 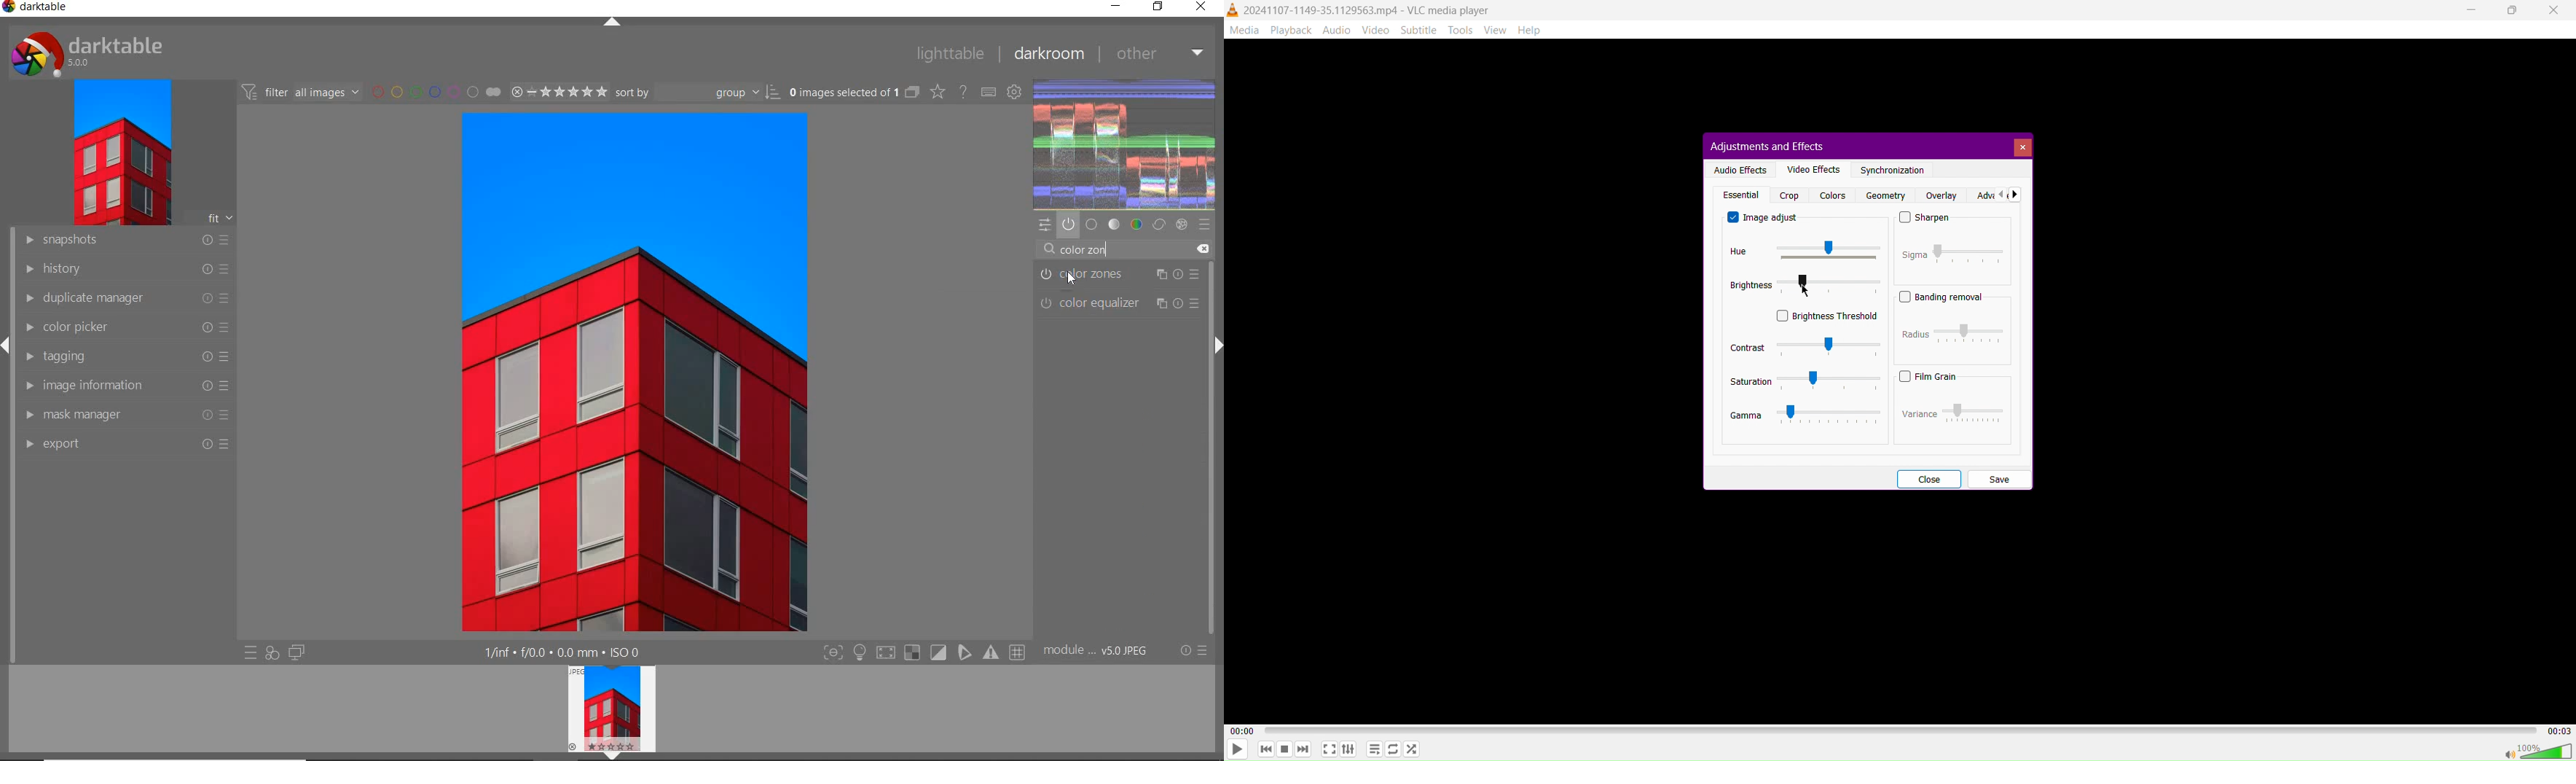 What do you see at coordinates (1204, 223) in the screenshot?
I see `presets` at bounding box center [1204, 223].